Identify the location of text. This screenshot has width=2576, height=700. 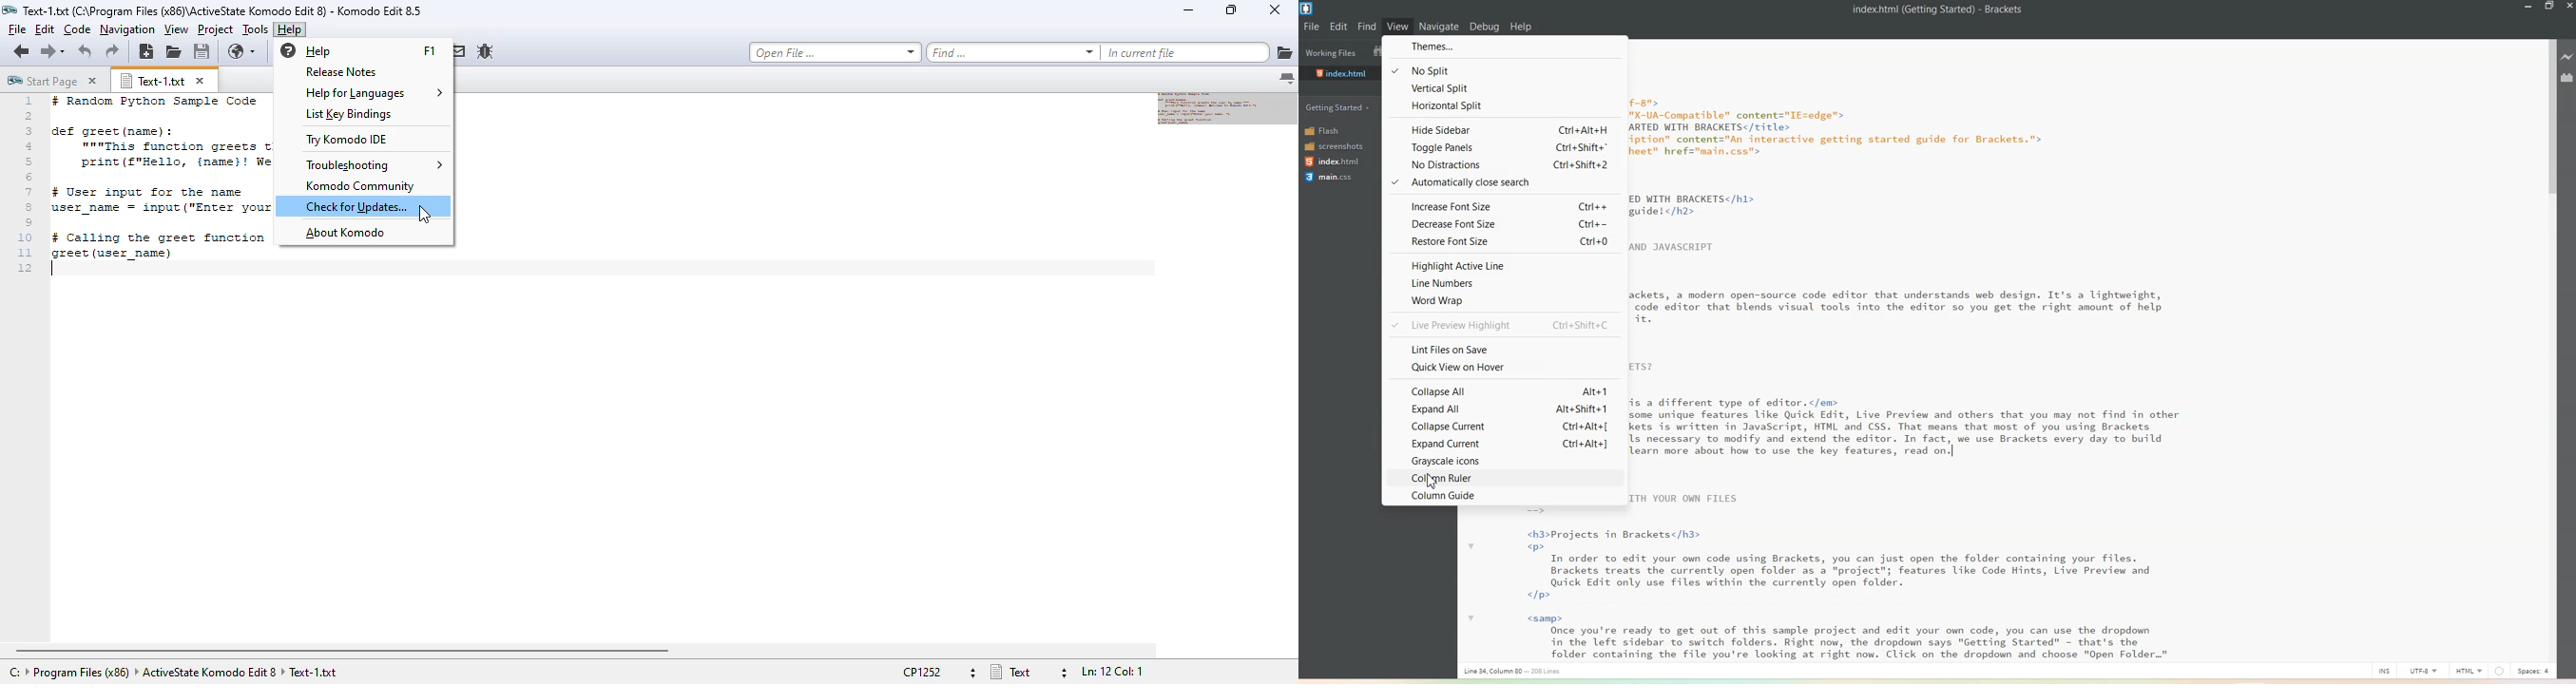
(1544, 585).